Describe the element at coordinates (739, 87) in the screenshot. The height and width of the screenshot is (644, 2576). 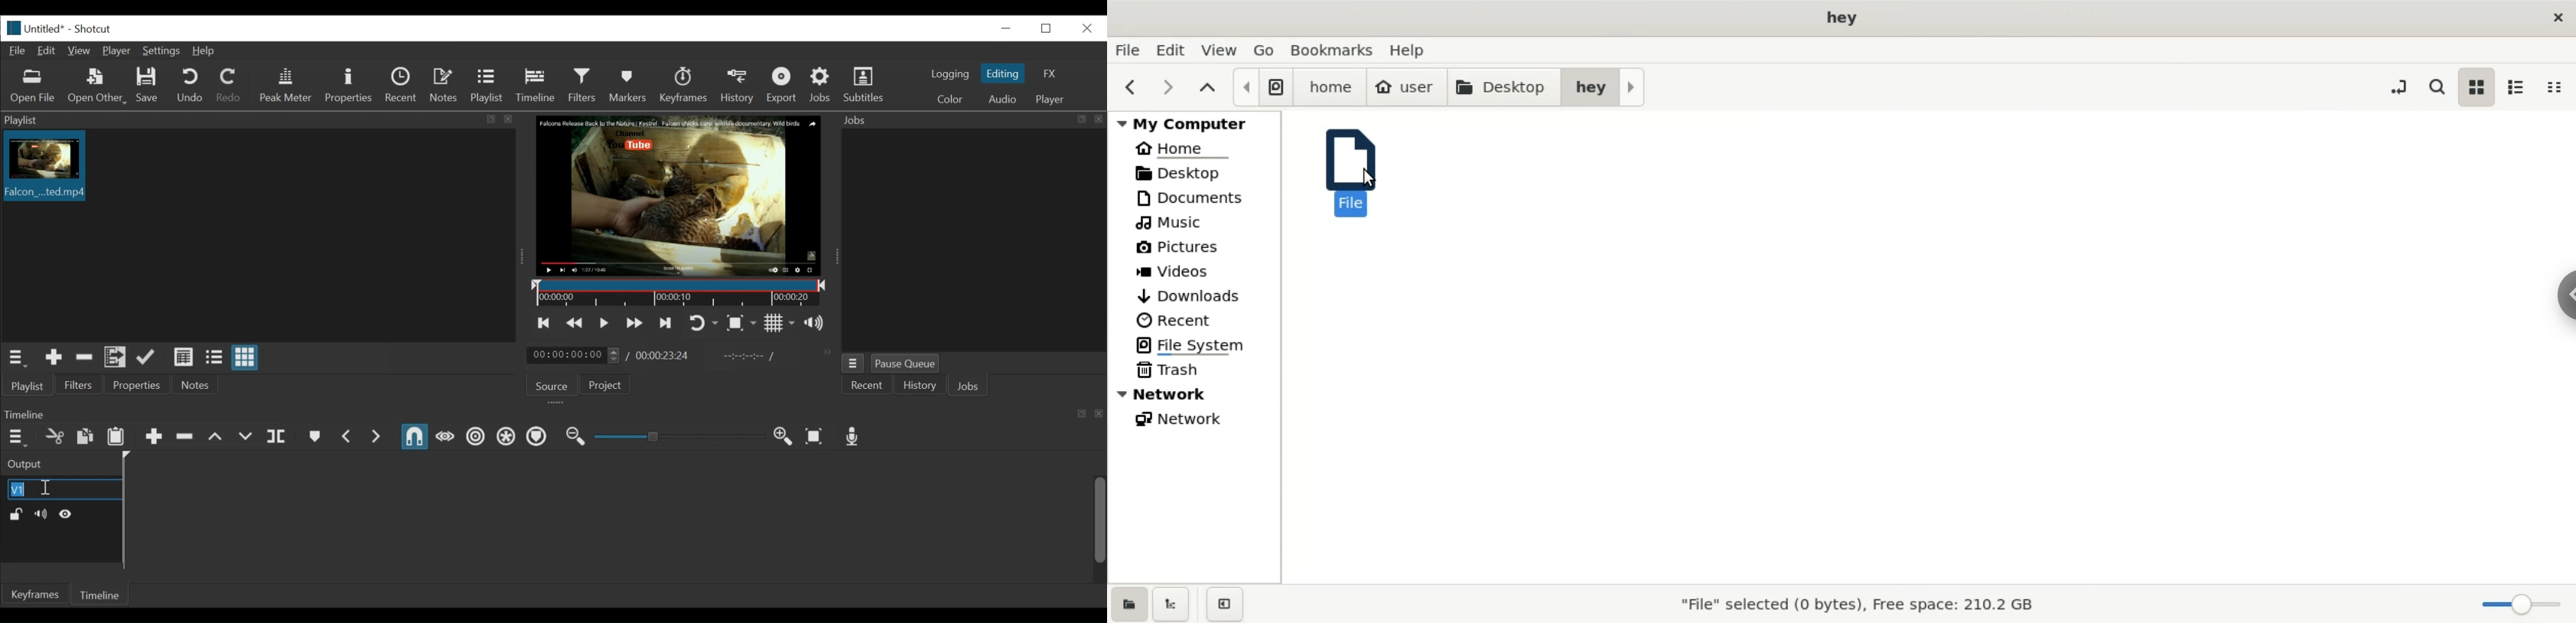
I see `History` at that location.